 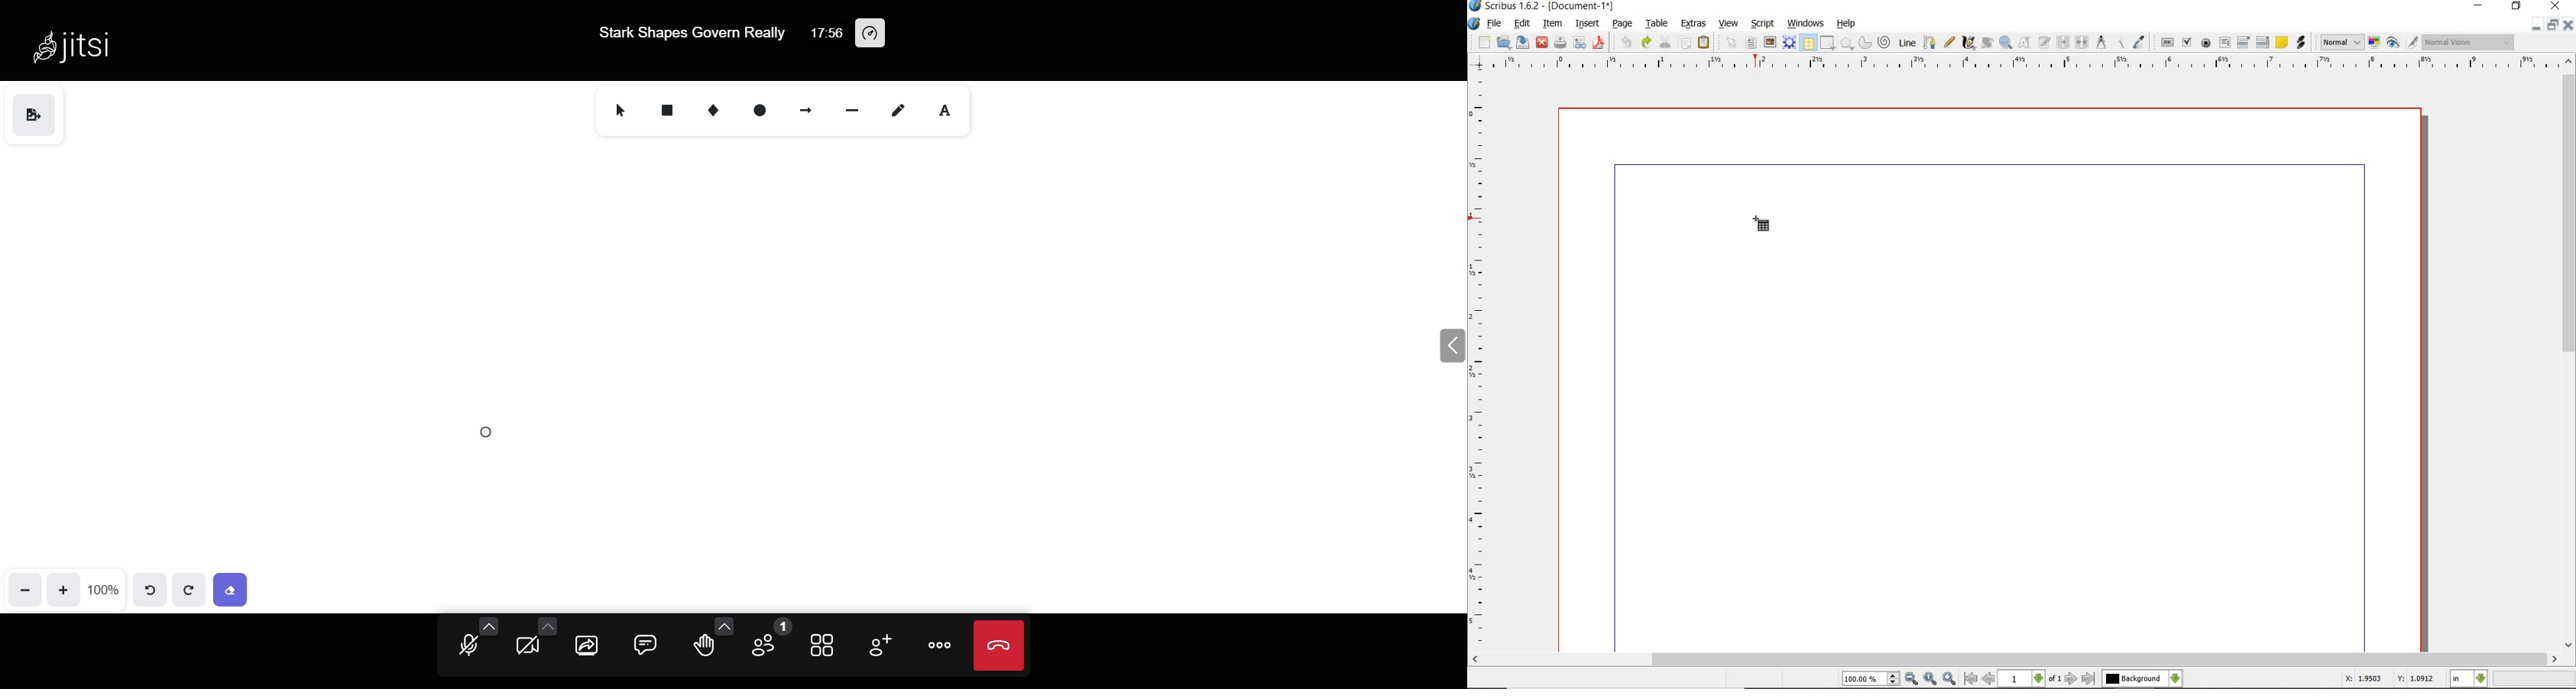 I want to click on copy, so click(x=1686, y=44).